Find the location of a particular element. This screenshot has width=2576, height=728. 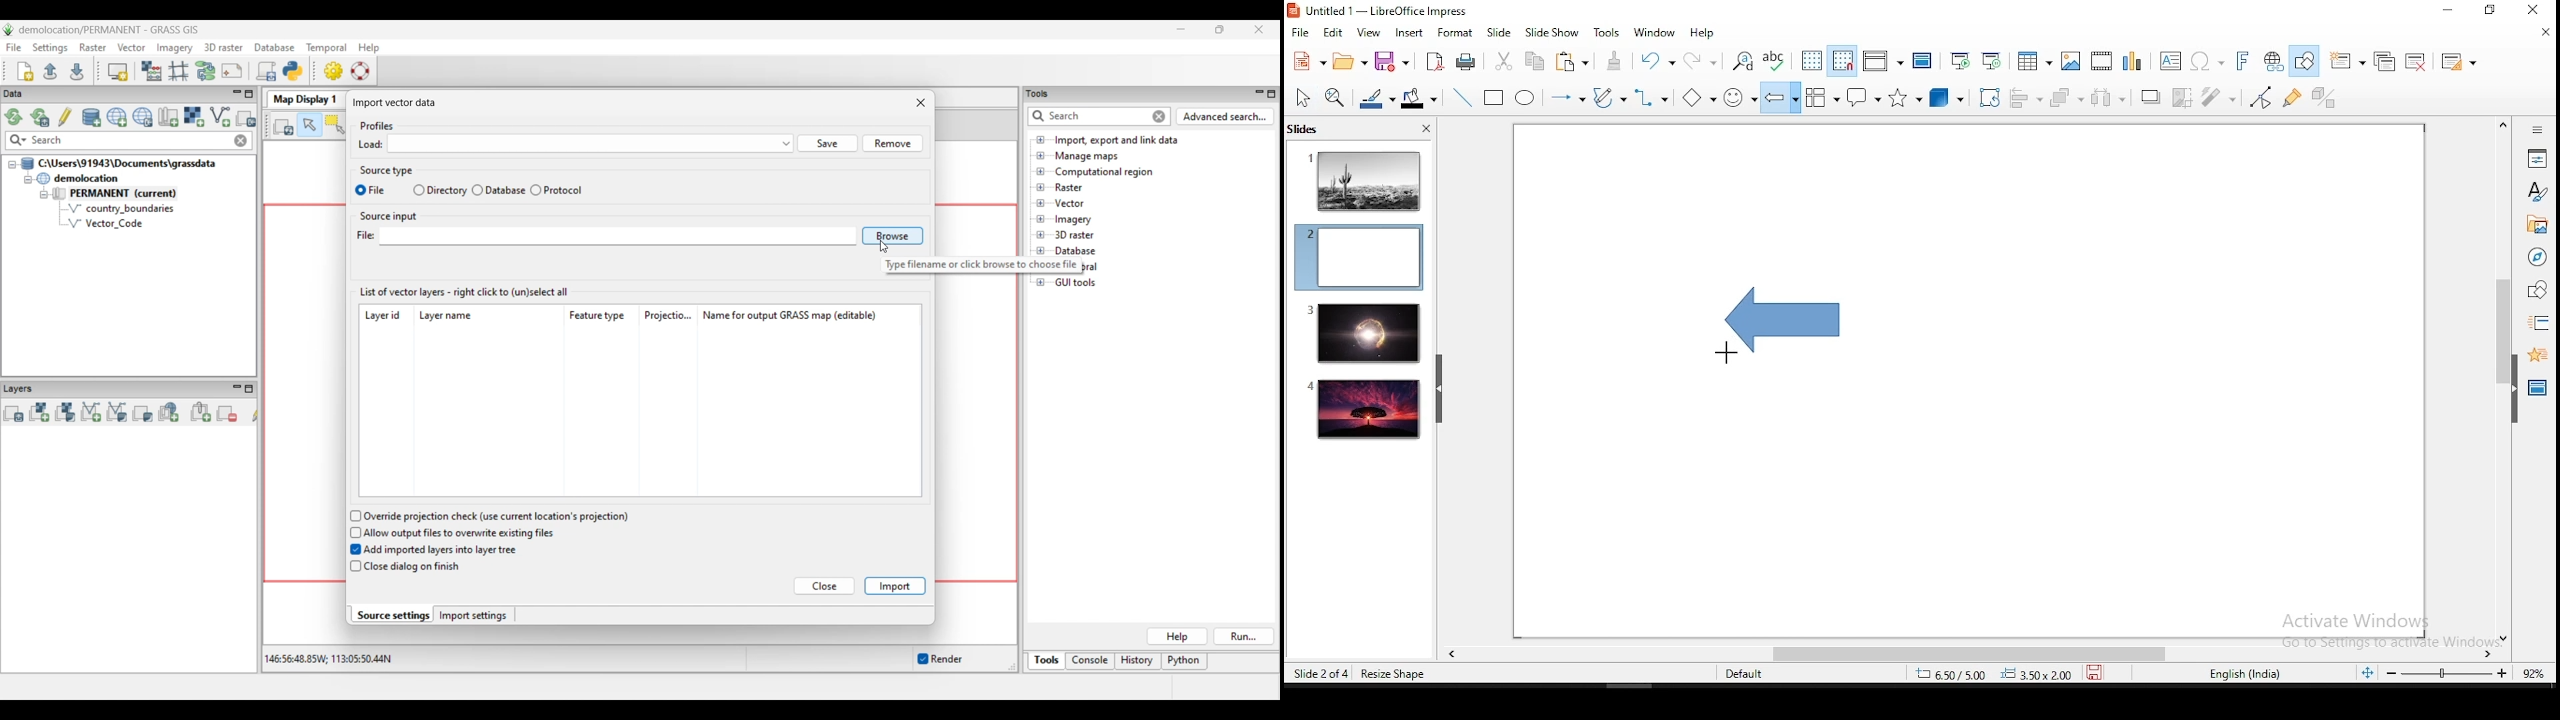

connectors is located at coordinates (1649, 98).